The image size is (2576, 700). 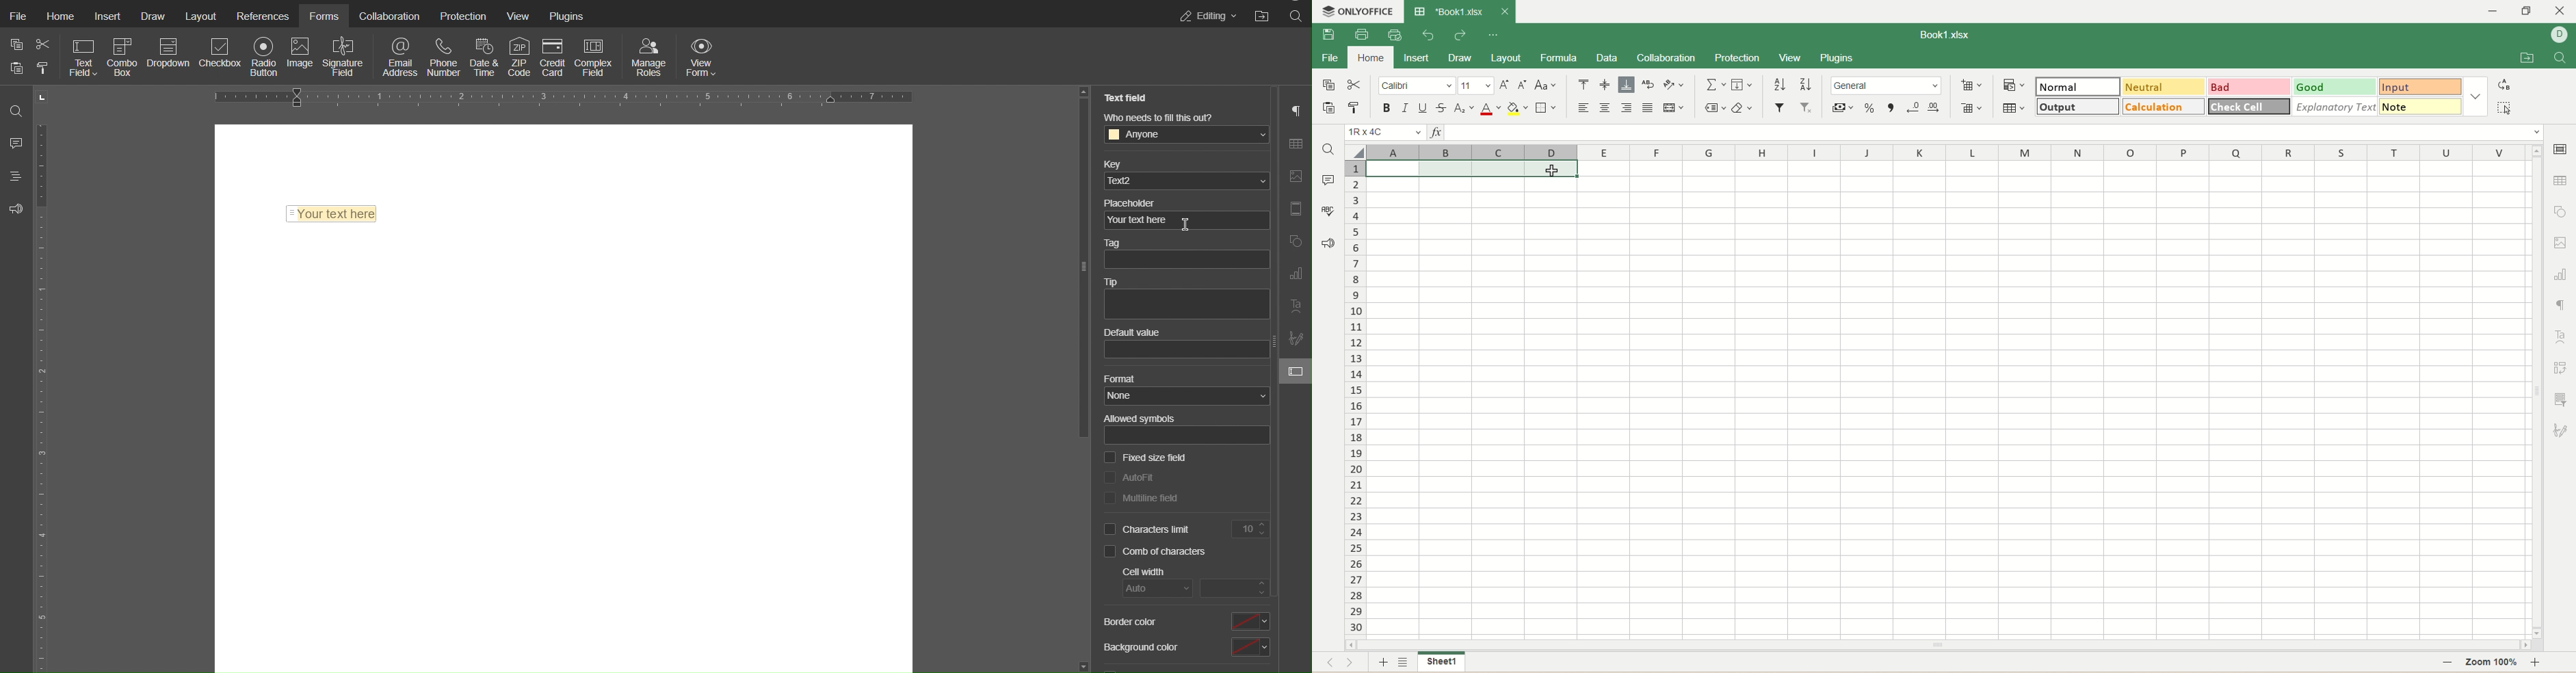 I want to click on Signature, so click(x=343, y=57).